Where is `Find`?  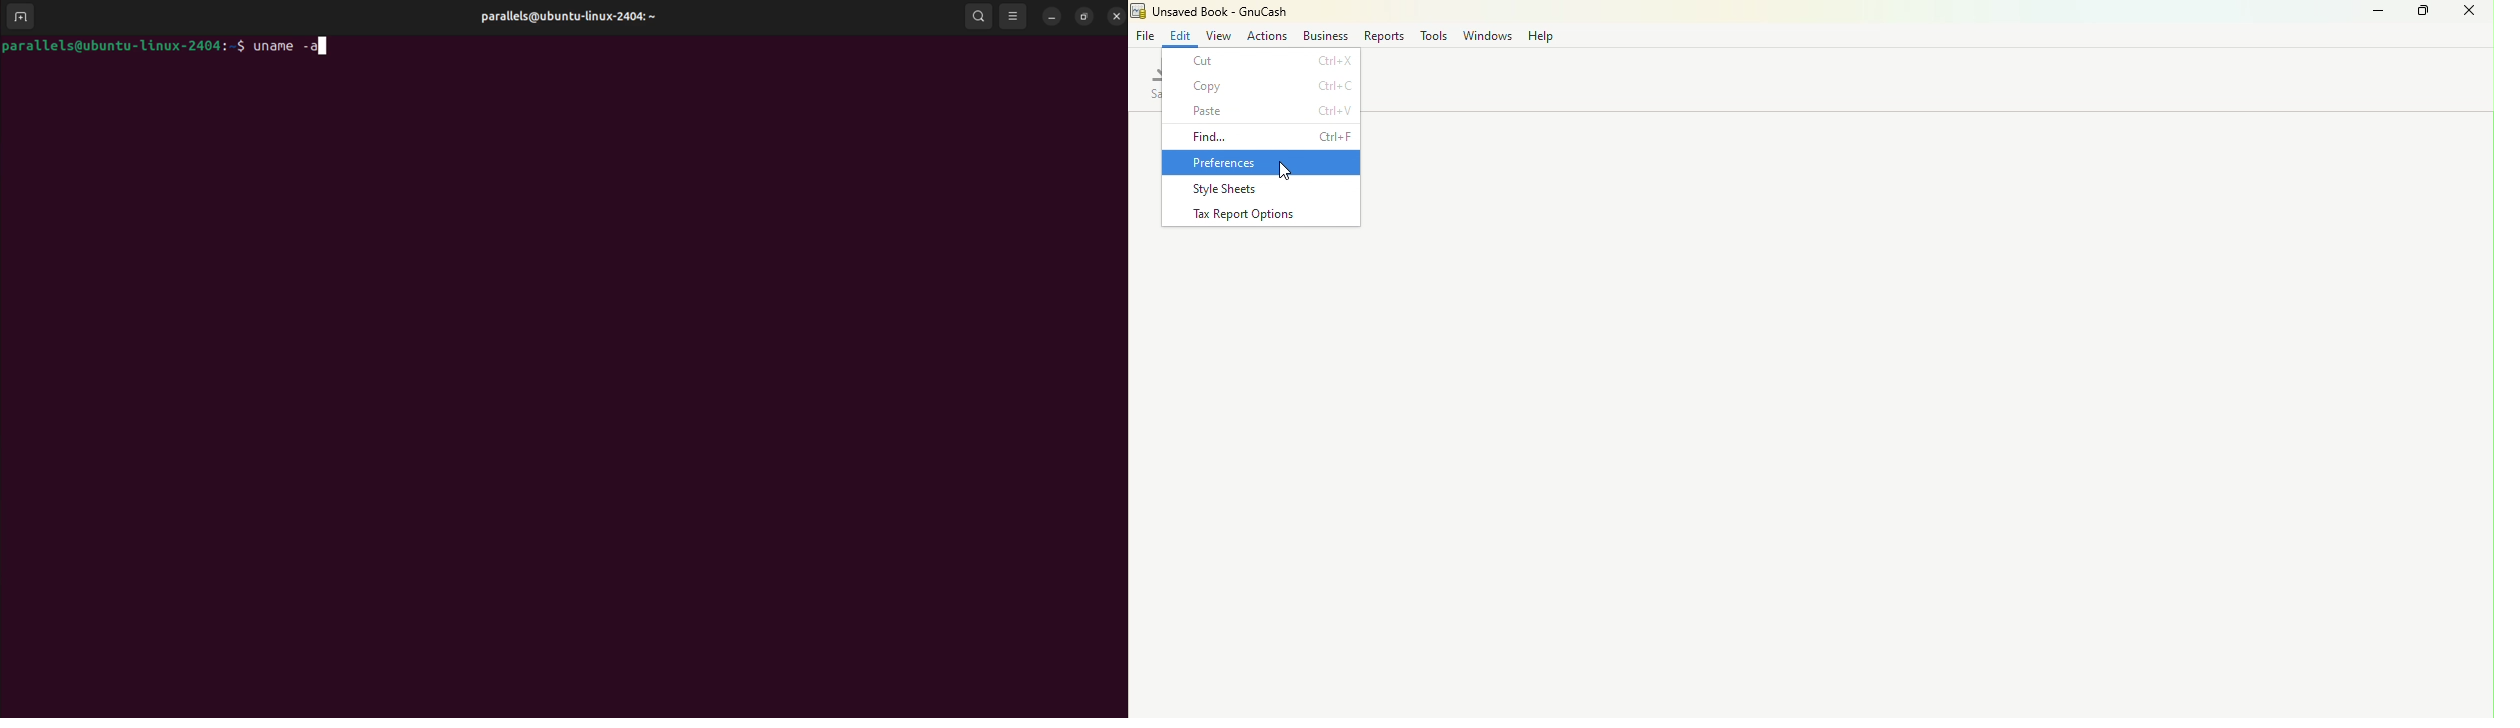
Find is located at coordinates (1271, 135).